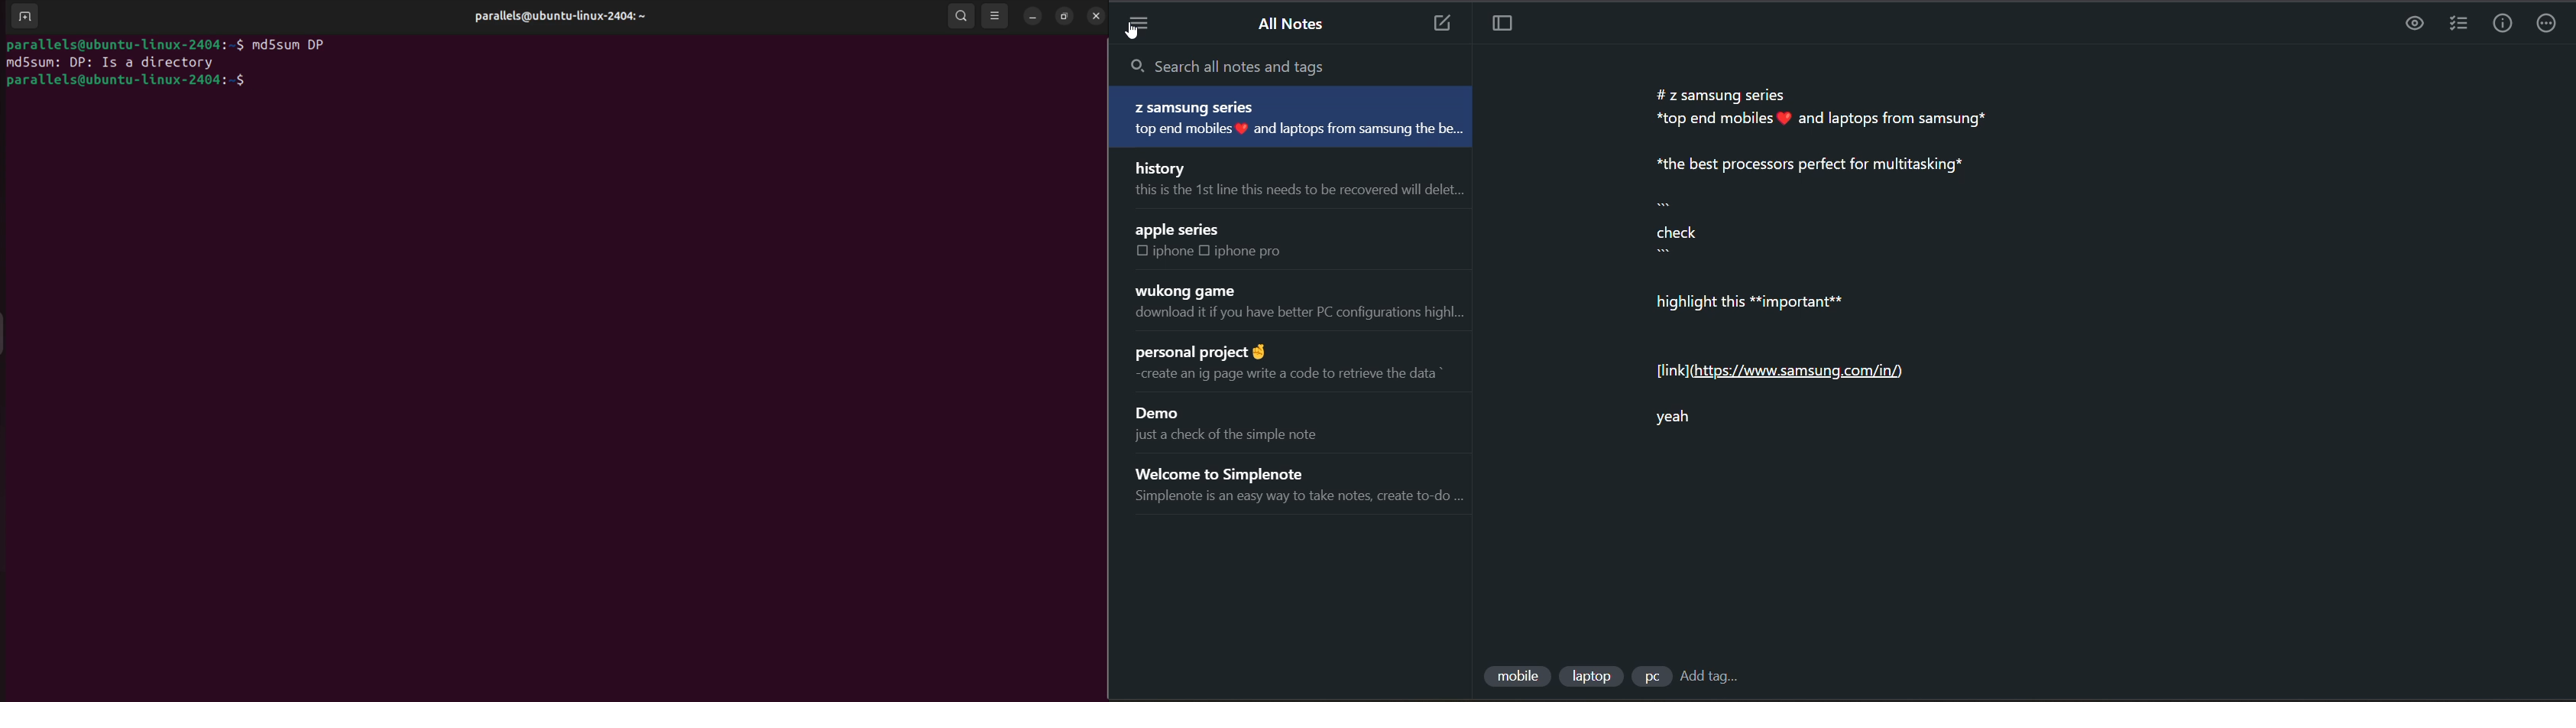 The image size is (2576, 728). Describe the element at coordinates (1291, 366) in the screenshot. I see `note title and preview` at that location.